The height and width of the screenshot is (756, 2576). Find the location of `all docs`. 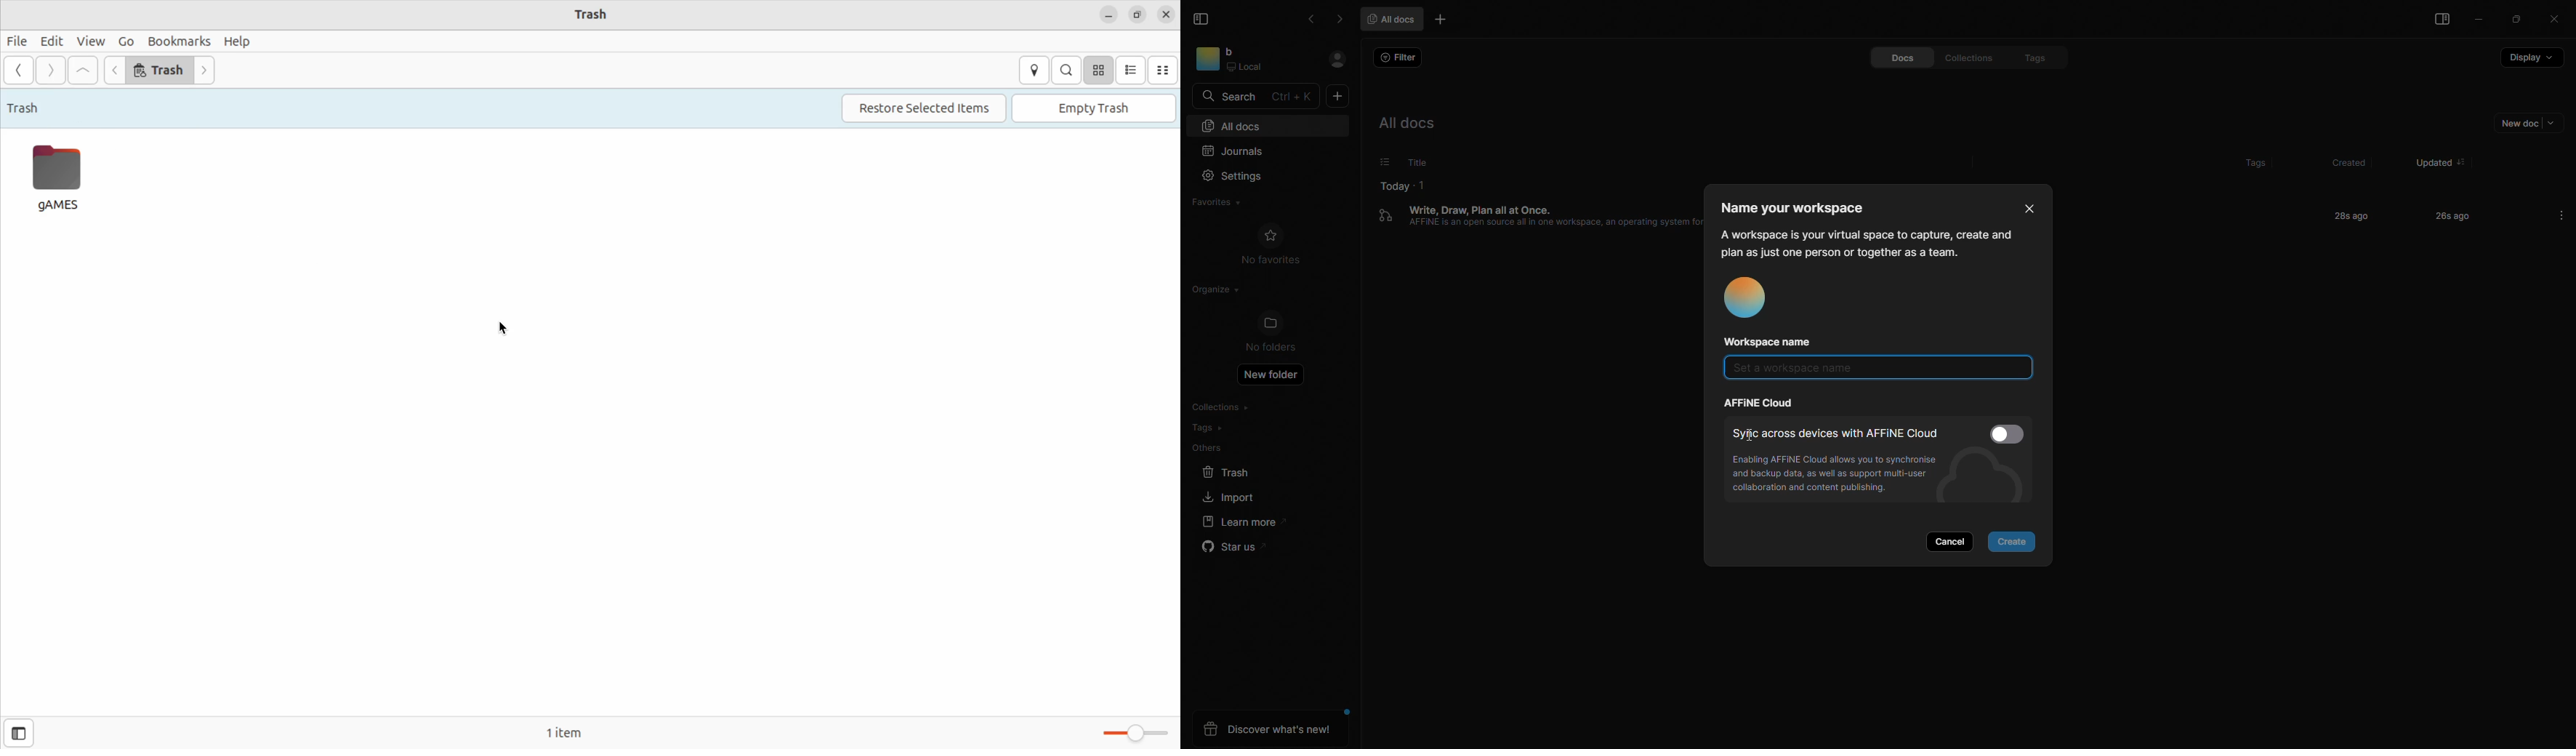

all docs is located at coordinates (1233, 125).